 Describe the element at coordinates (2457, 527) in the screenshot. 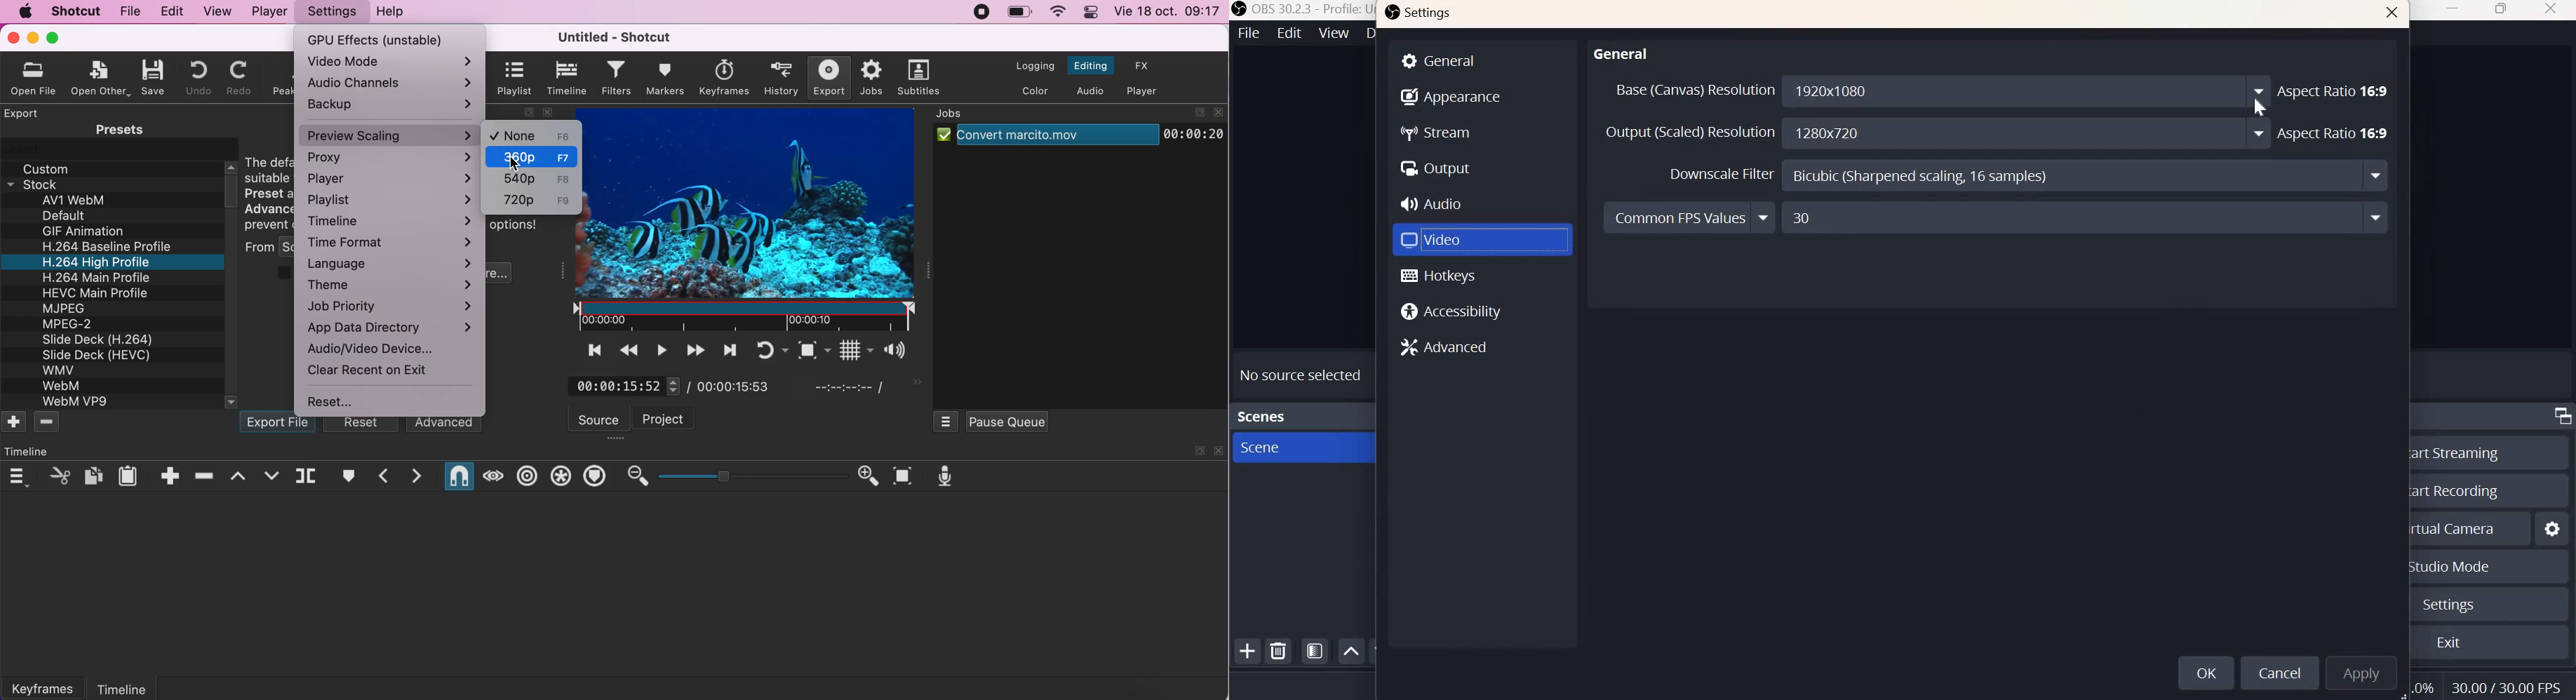

I see `Start virtual camera` at that location.